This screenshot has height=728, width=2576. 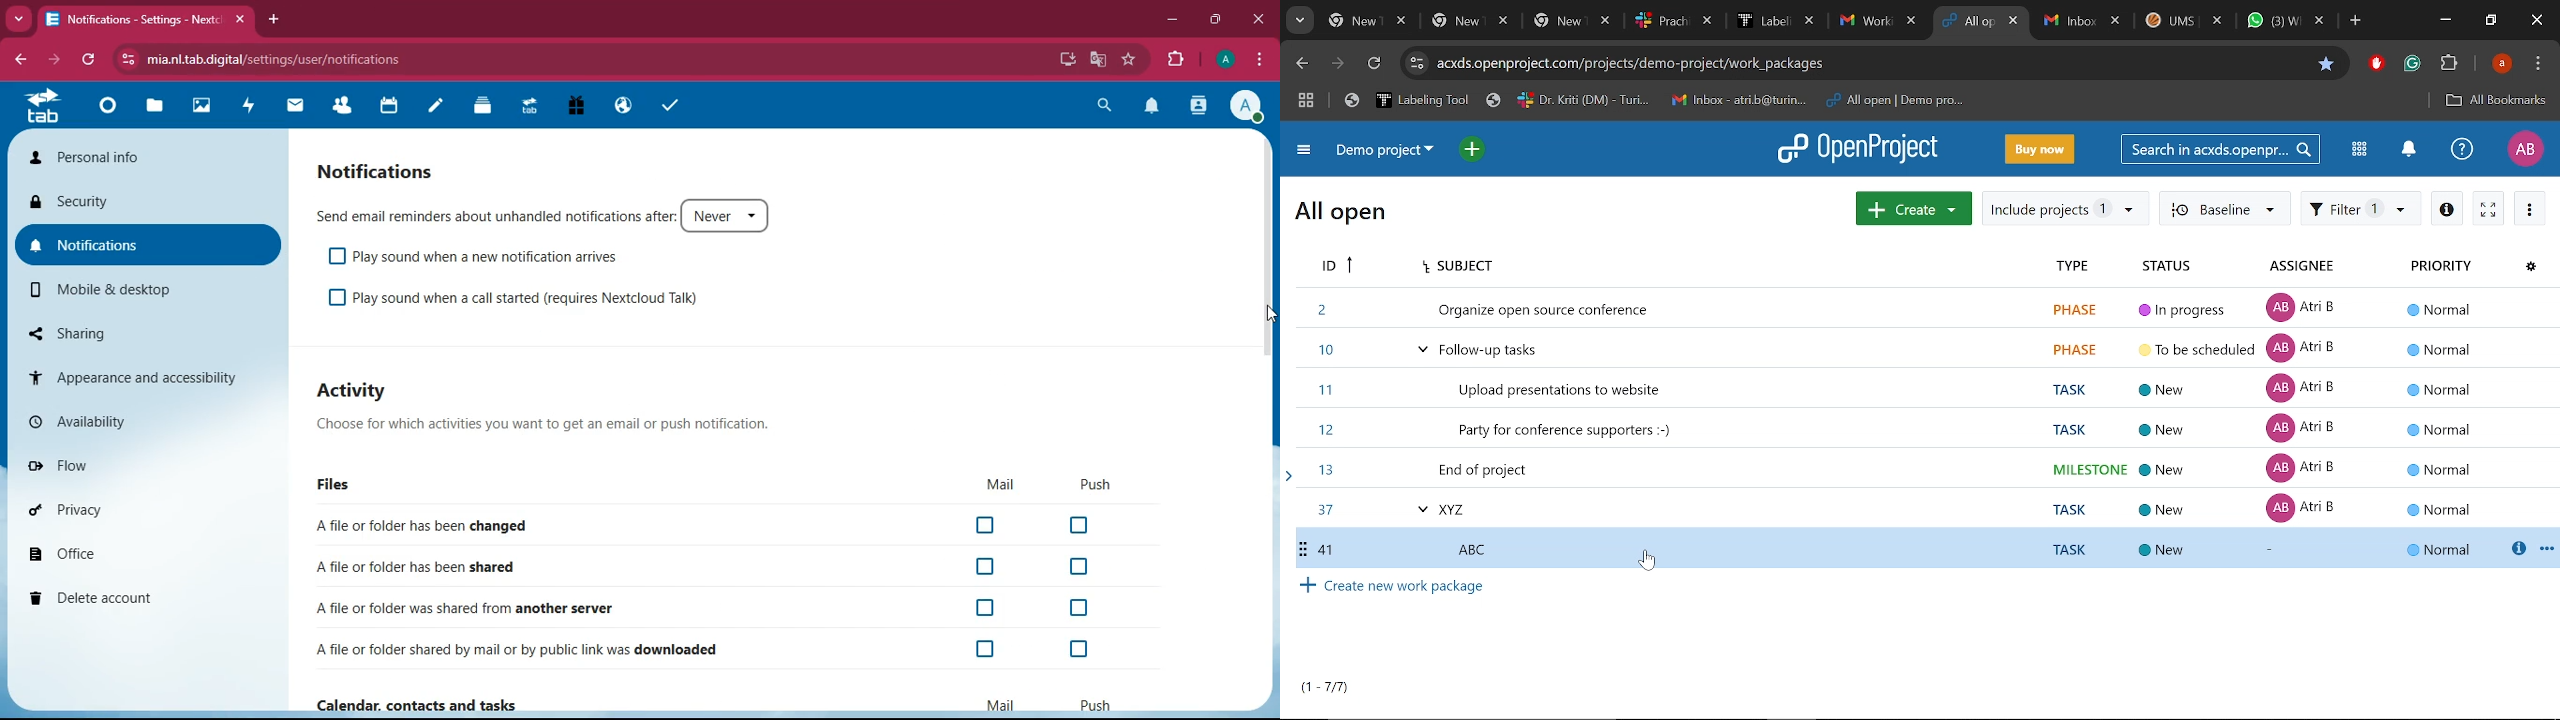 I want to click on appearance and accessibility, so click(x=145, y=378).